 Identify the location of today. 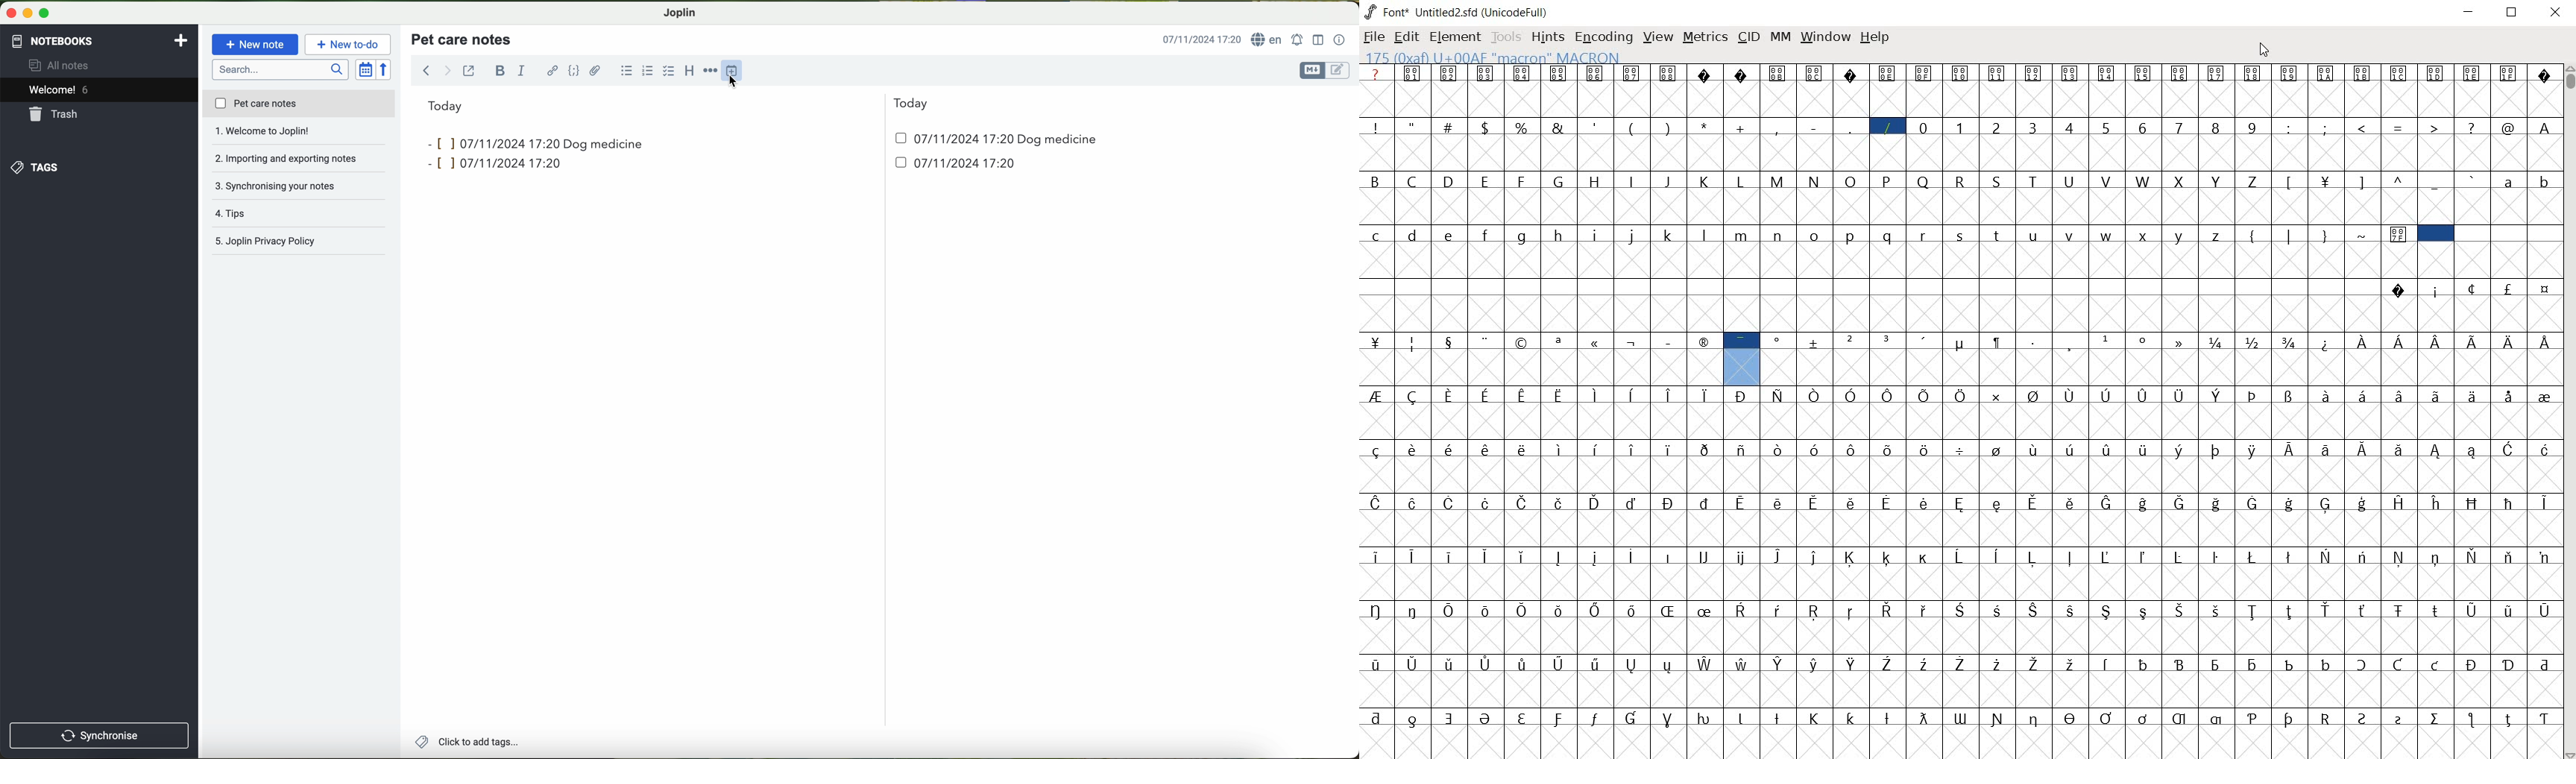
(678, 105).